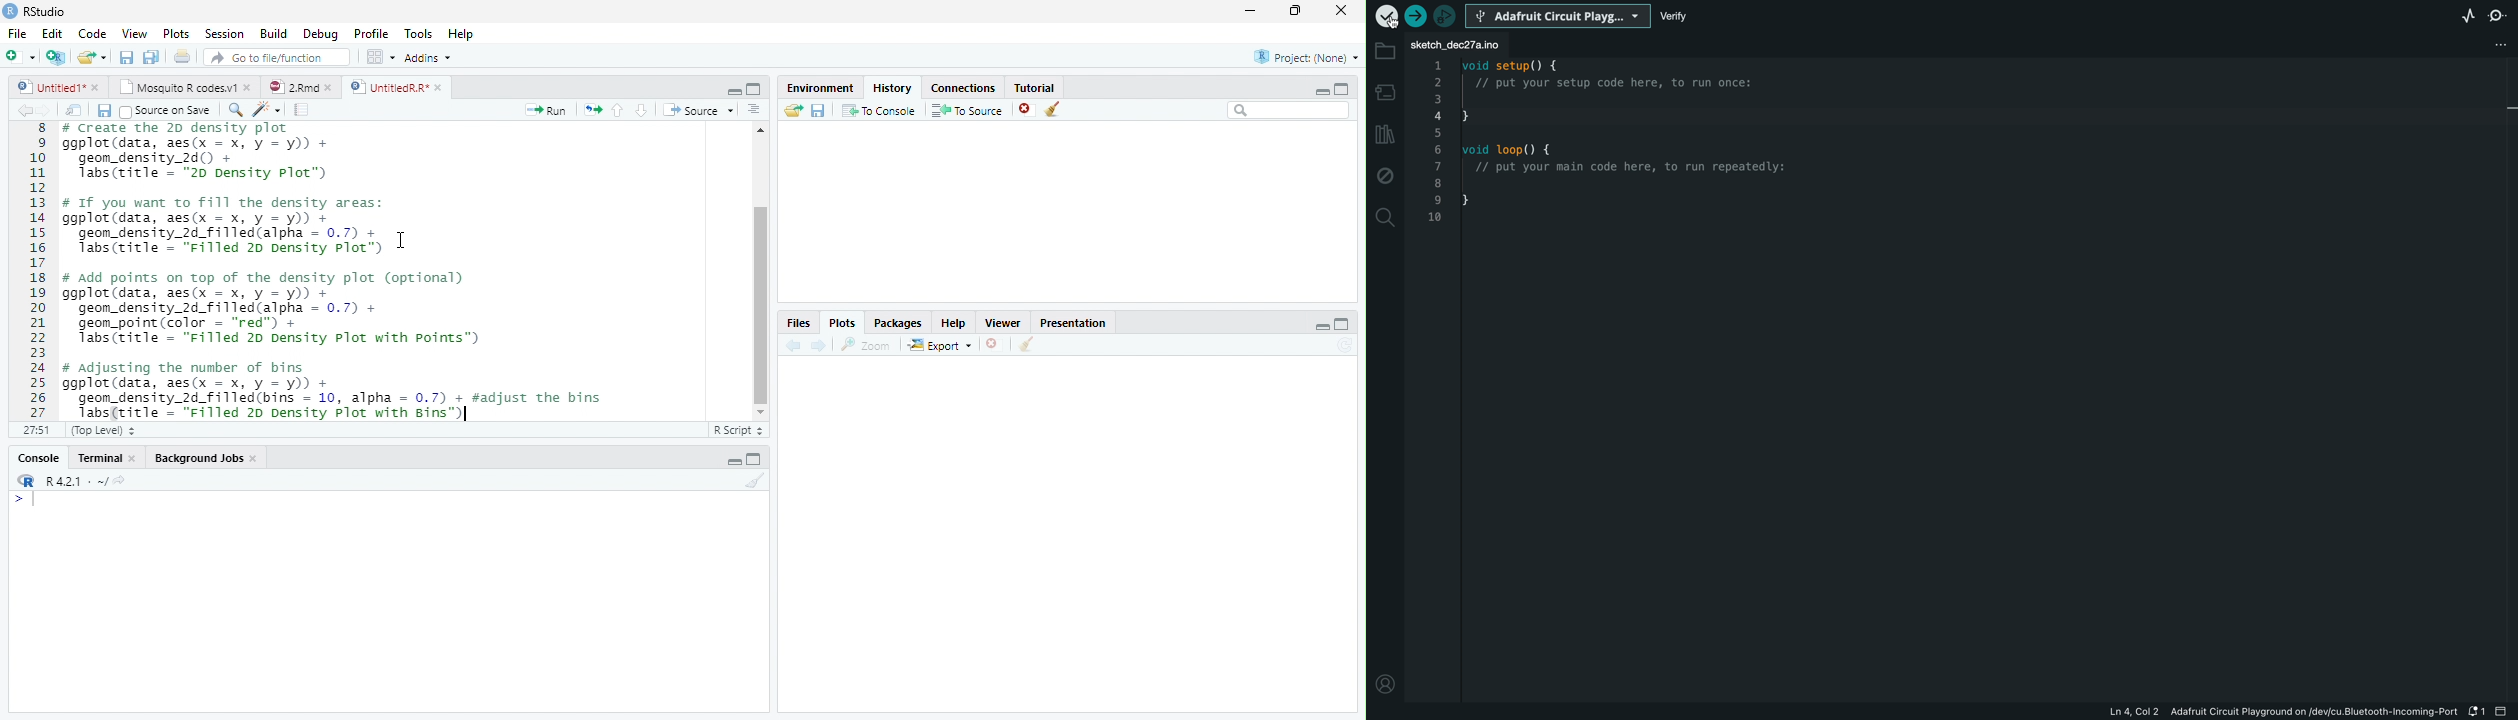 The height and width of the screenshot is (728, 2520). I want to click on next, so click(52, 112).